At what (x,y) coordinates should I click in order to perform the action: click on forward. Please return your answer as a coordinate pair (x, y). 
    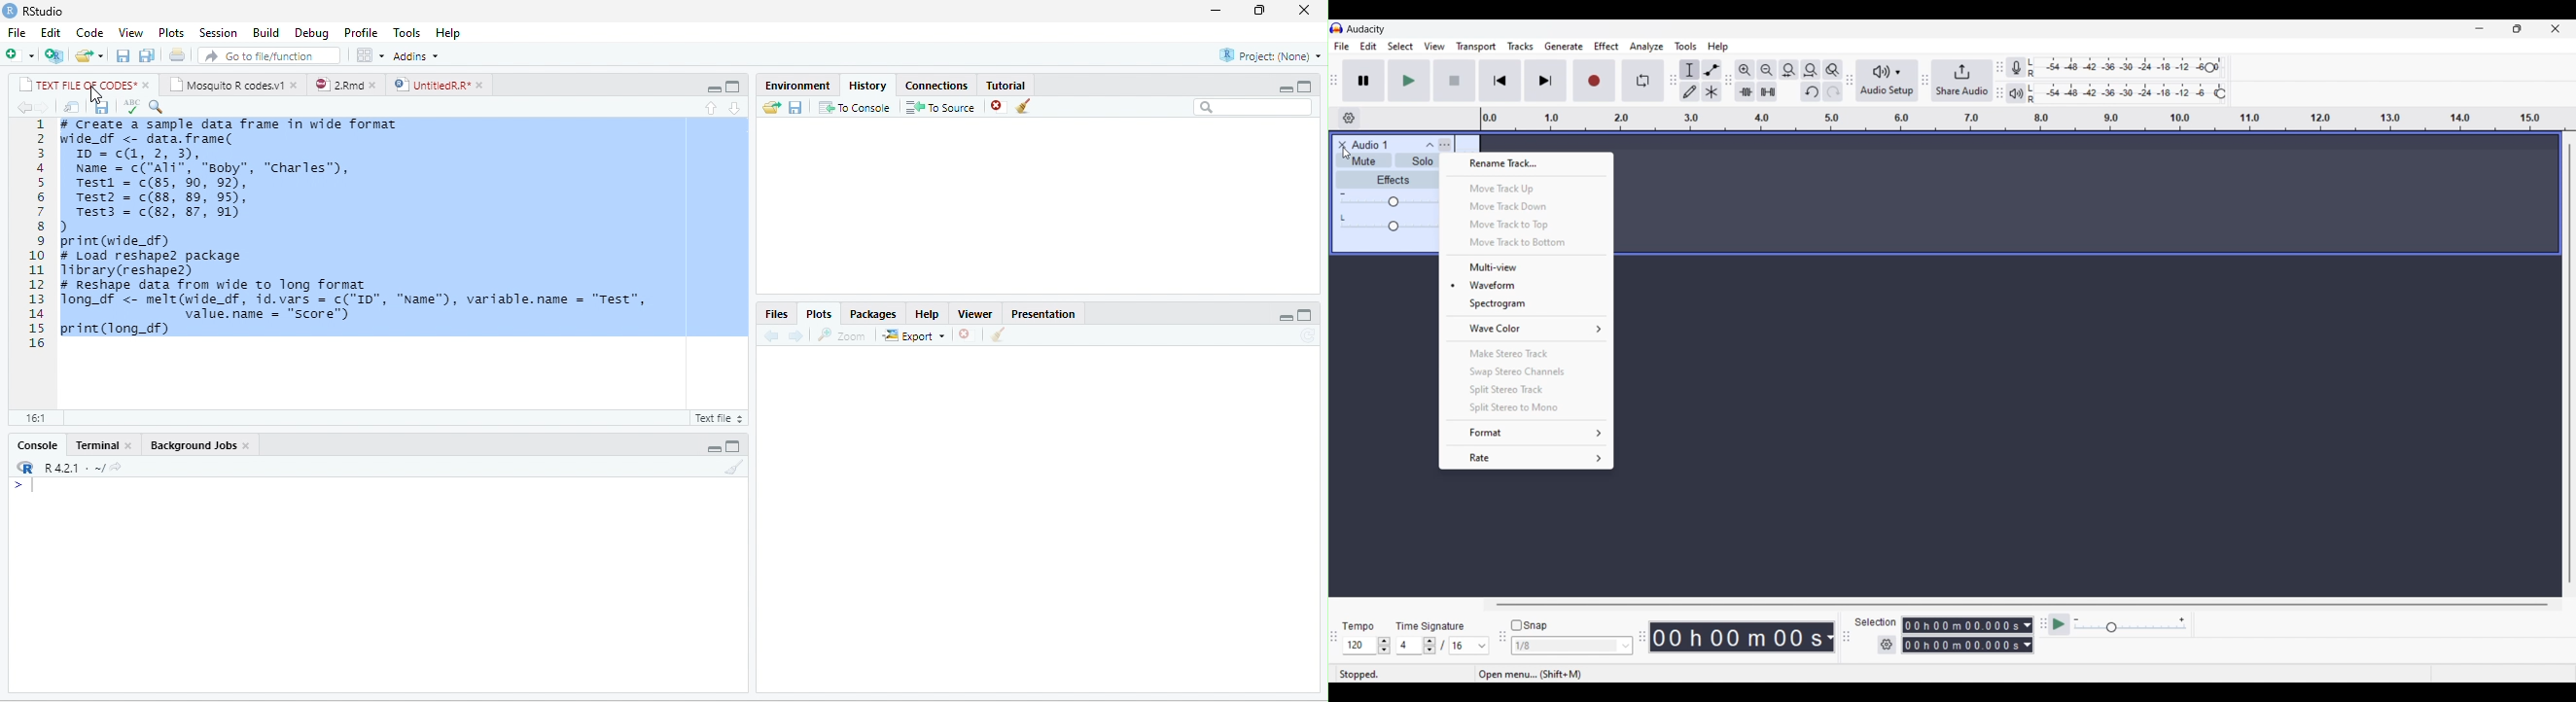
    Looking at the image, I should click on (796, 335).